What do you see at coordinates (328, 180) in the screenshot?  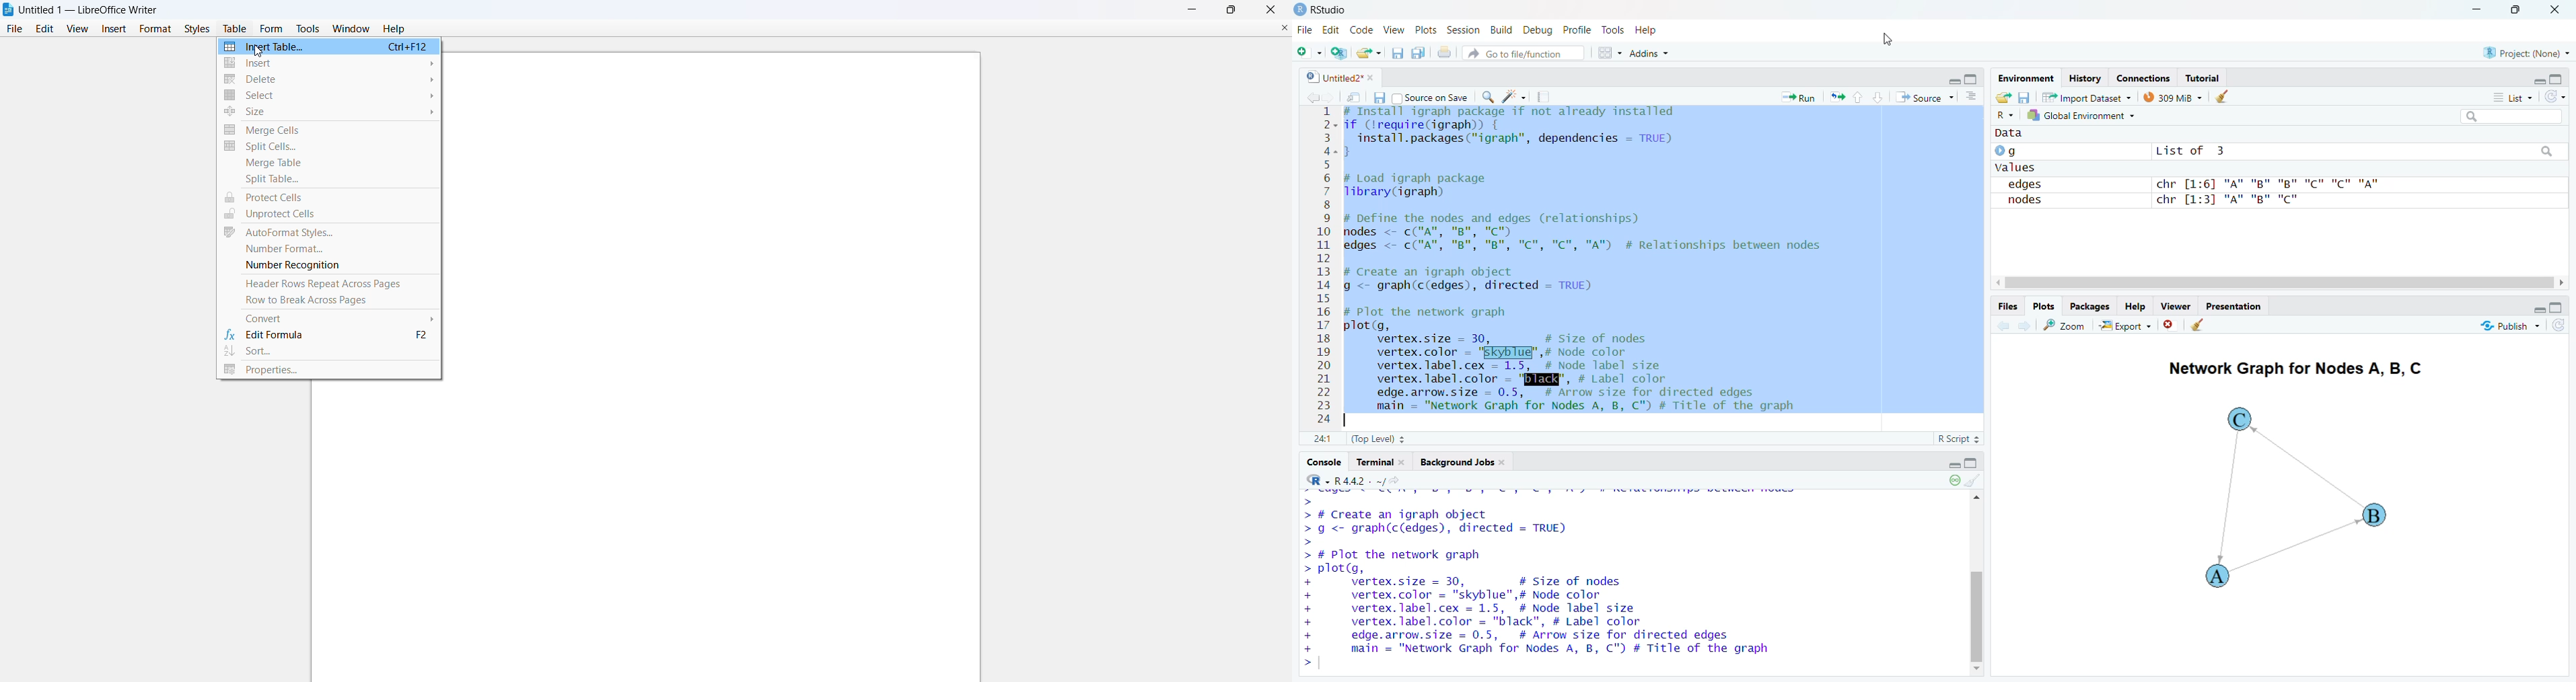 I see `split table` at bounding box center [328, 180].